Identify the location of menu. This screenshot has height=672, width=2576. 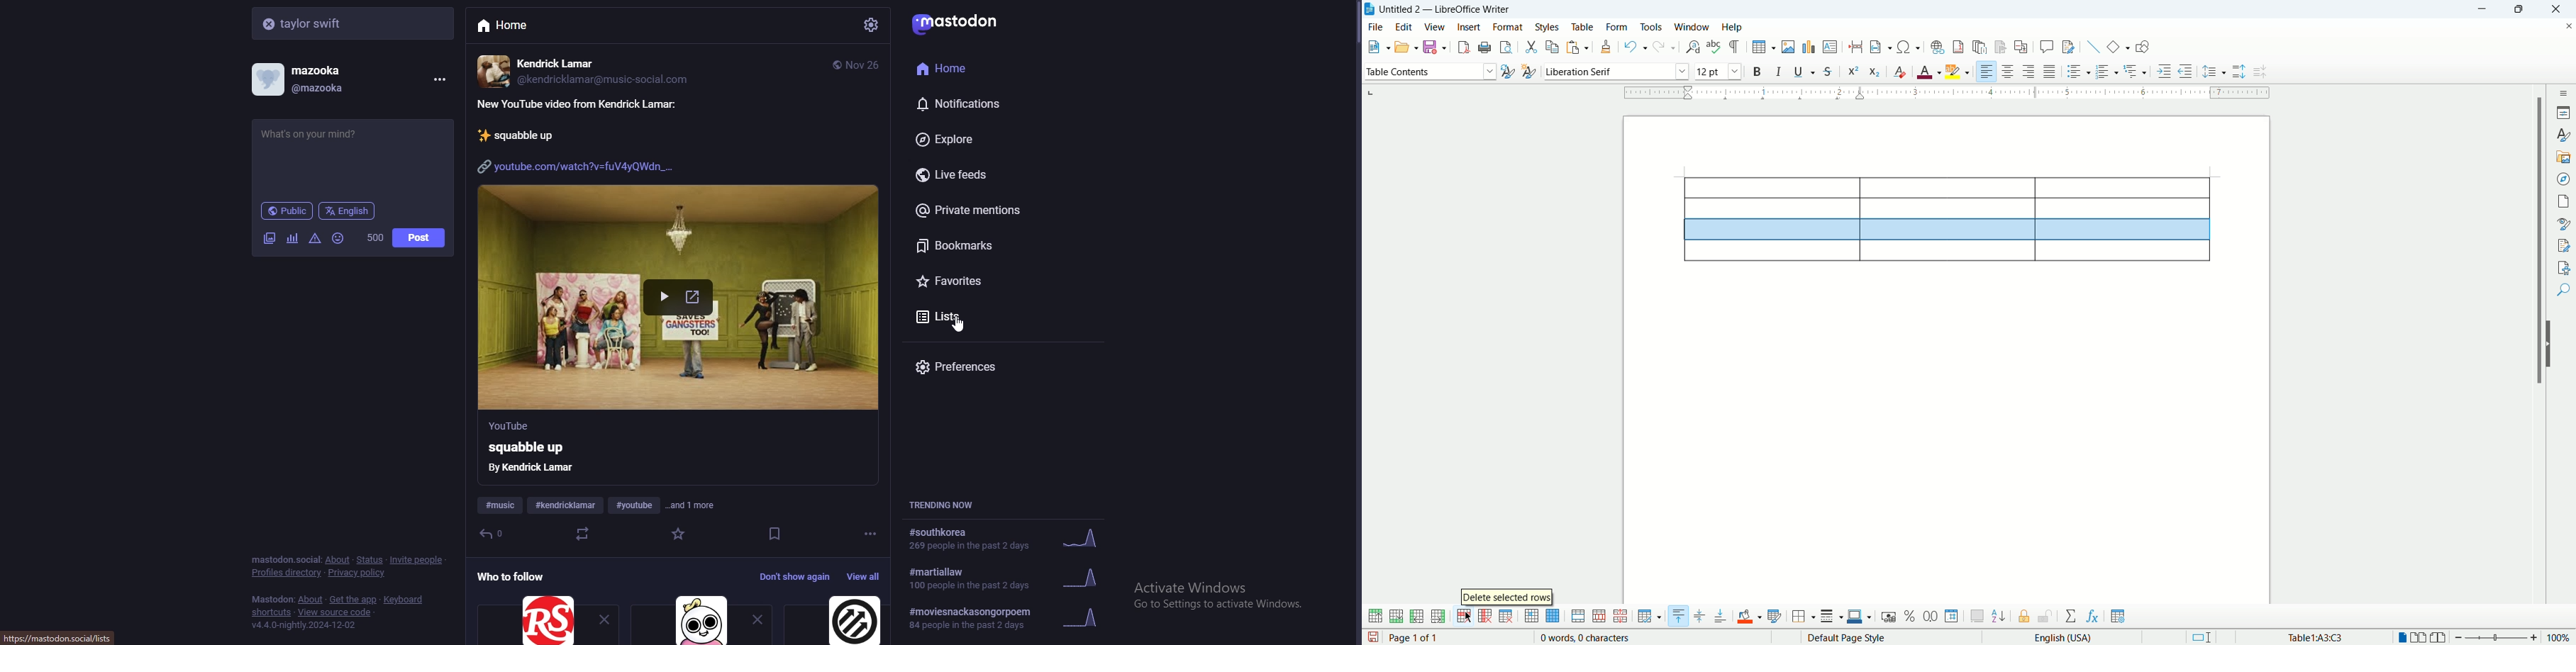
(437, 79).